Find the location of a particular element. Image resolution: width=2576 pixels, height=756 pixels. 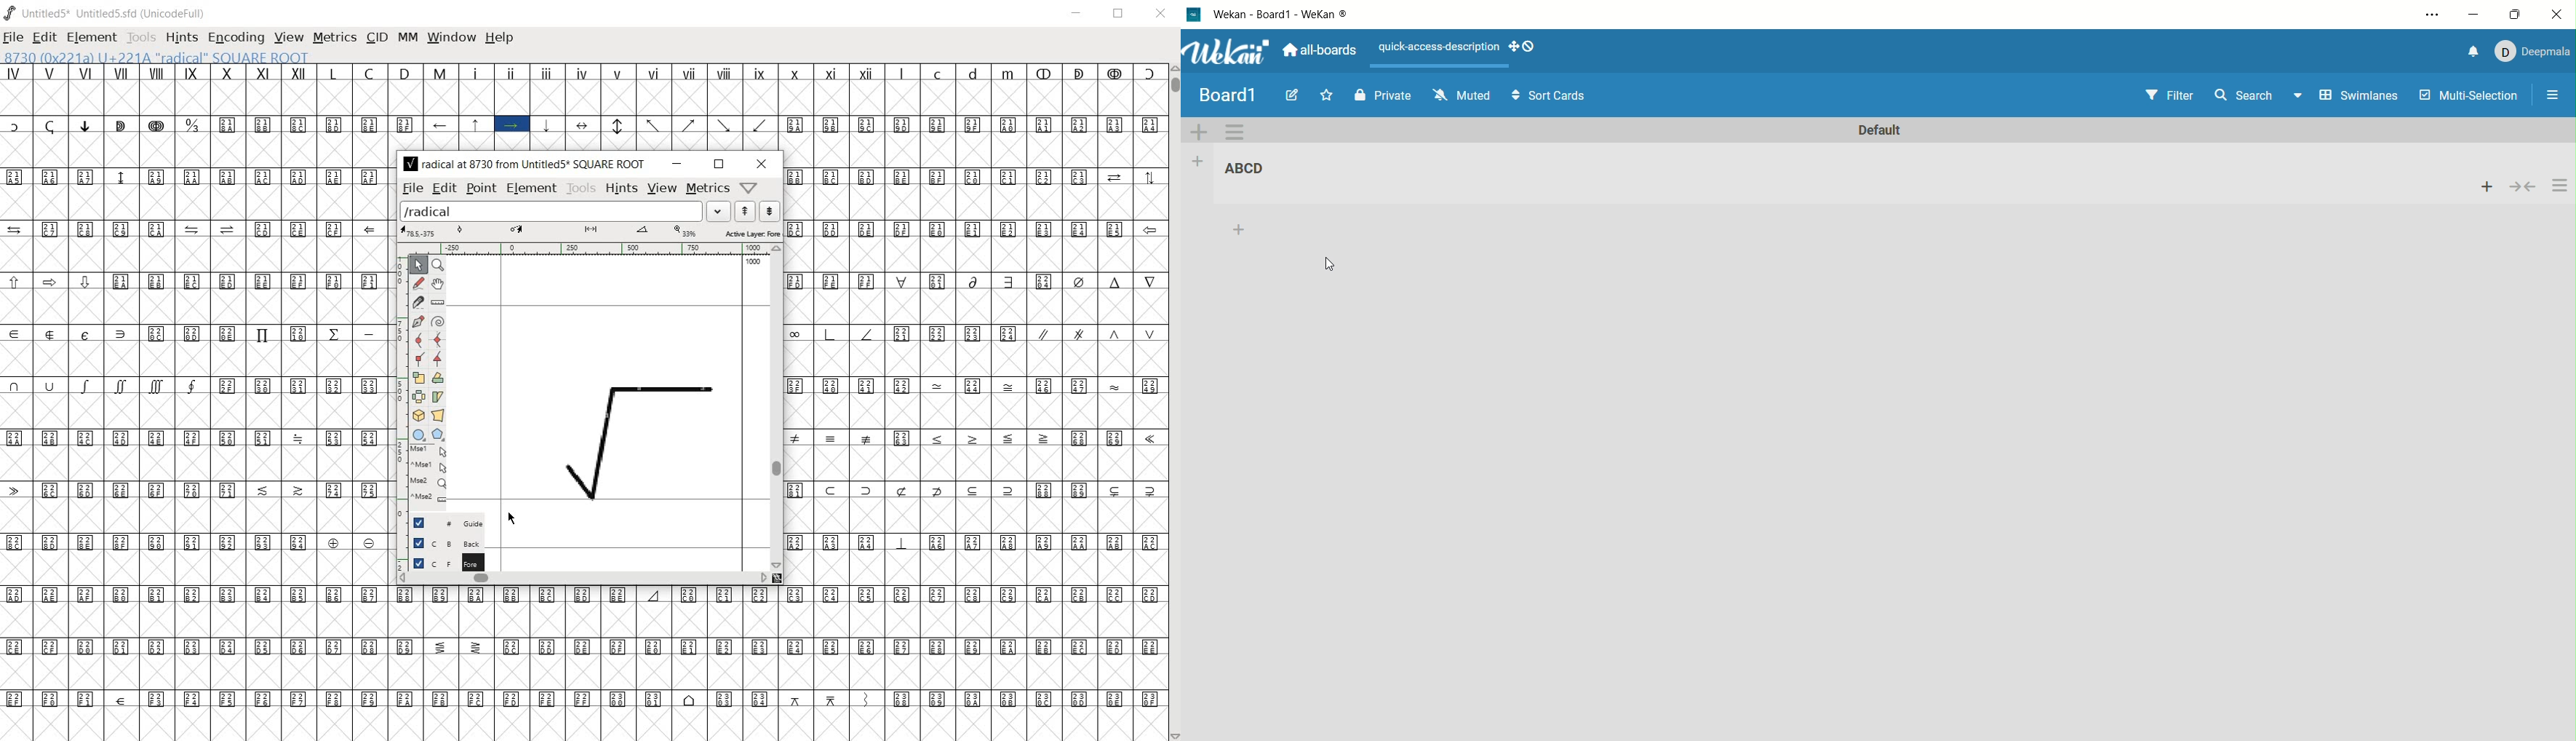

text is located at coordinates (1434, 47).